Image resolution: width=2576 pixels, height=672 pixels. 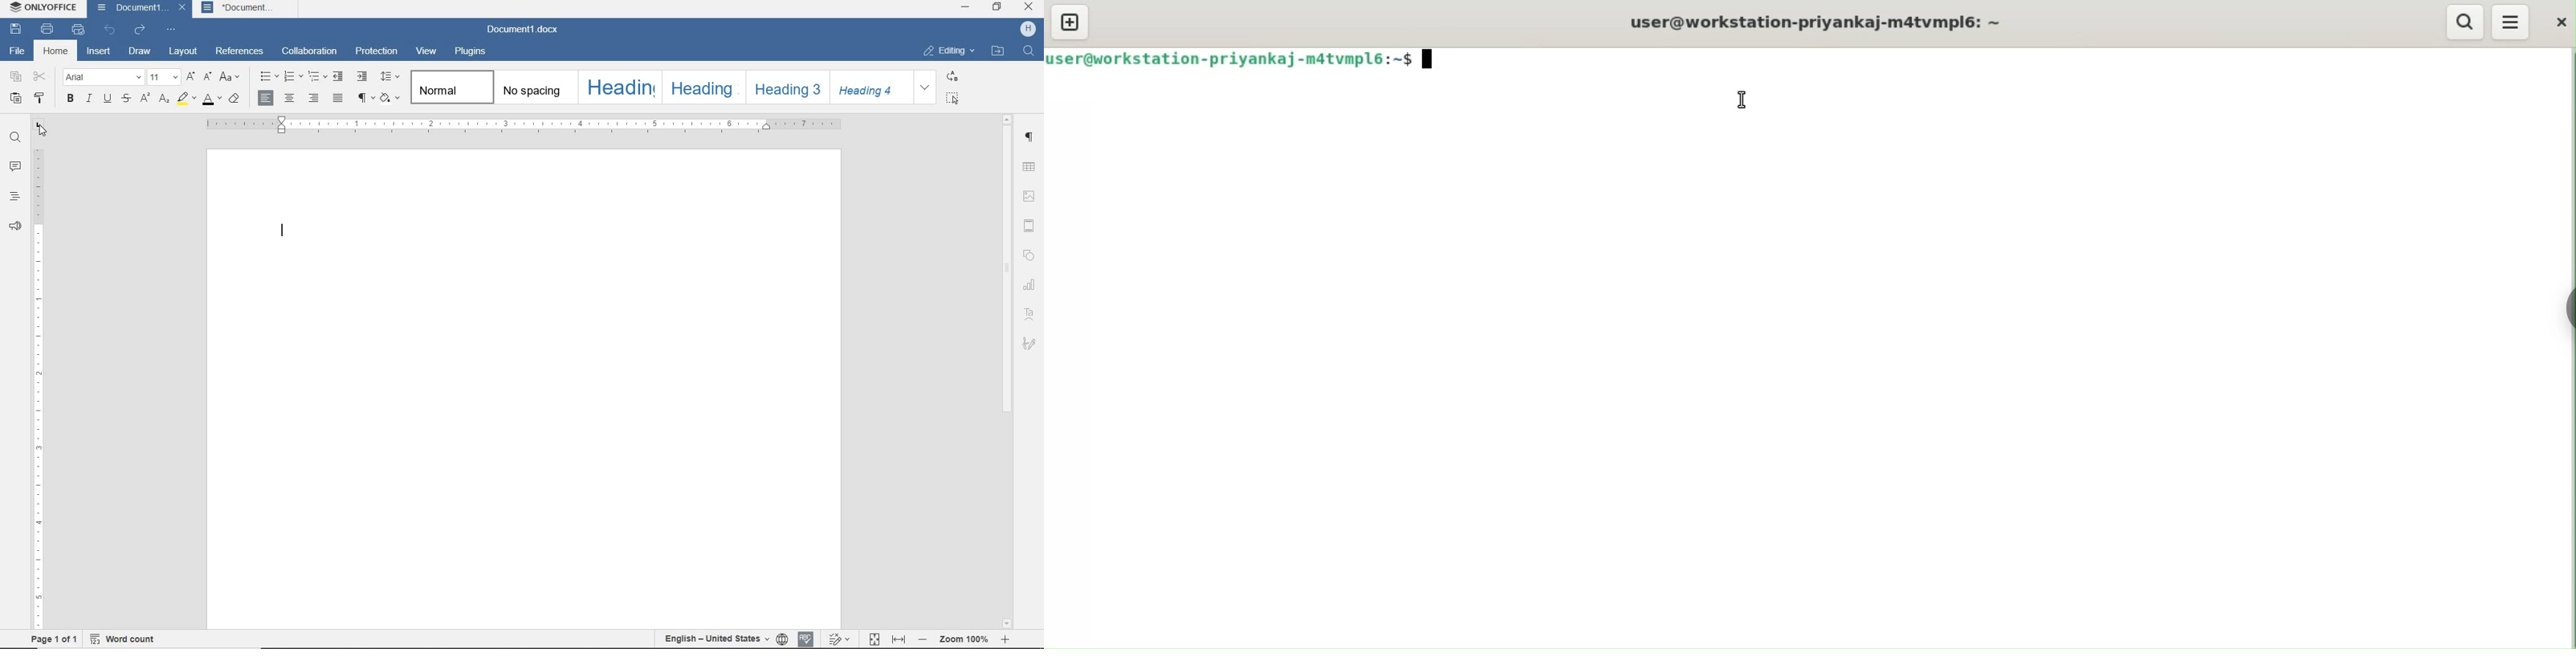 I want to click on NO SPACING, so click(x=534, y=88).